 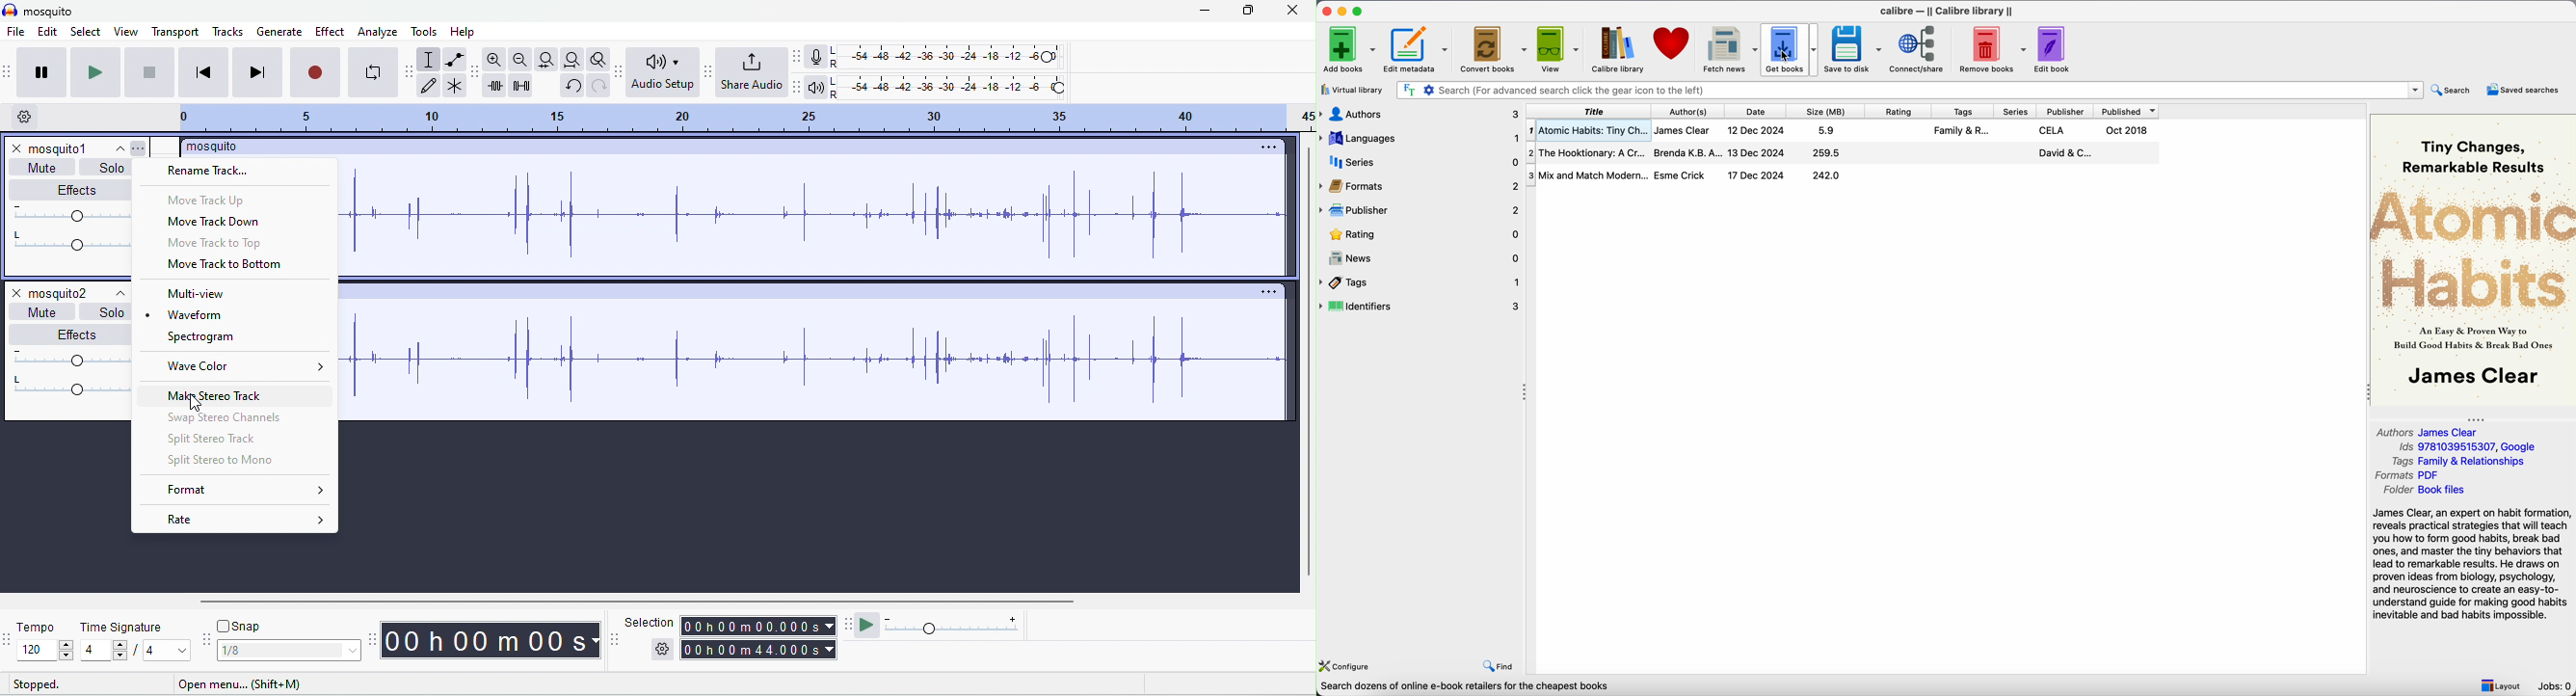 I want to click on audacity tools tool bar, so click(x=411, y=71).